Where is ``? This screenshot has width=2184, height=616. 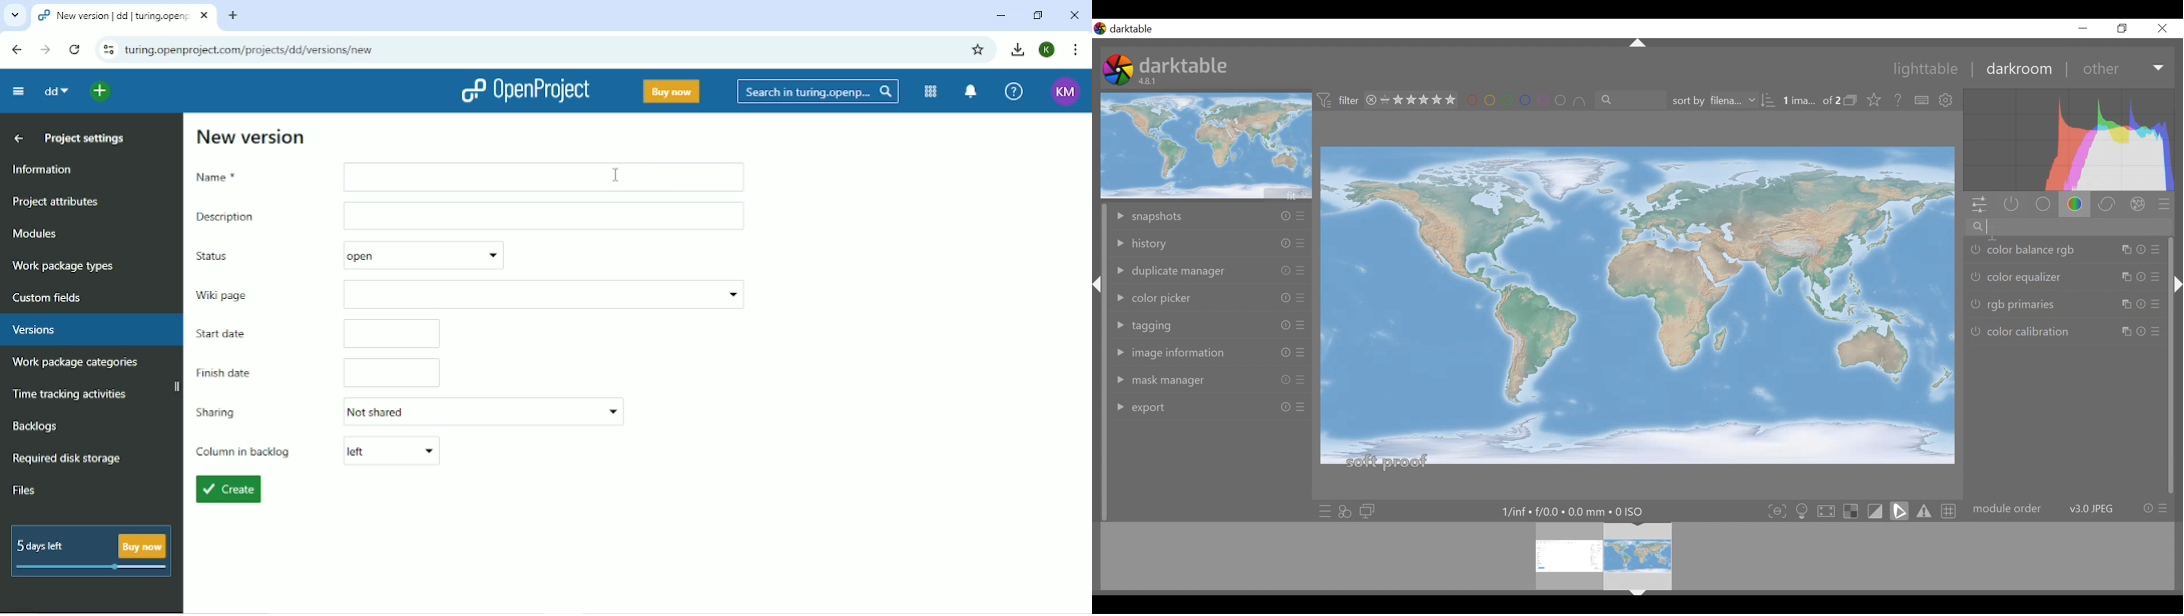
 is located at coordinates (2154, 306).